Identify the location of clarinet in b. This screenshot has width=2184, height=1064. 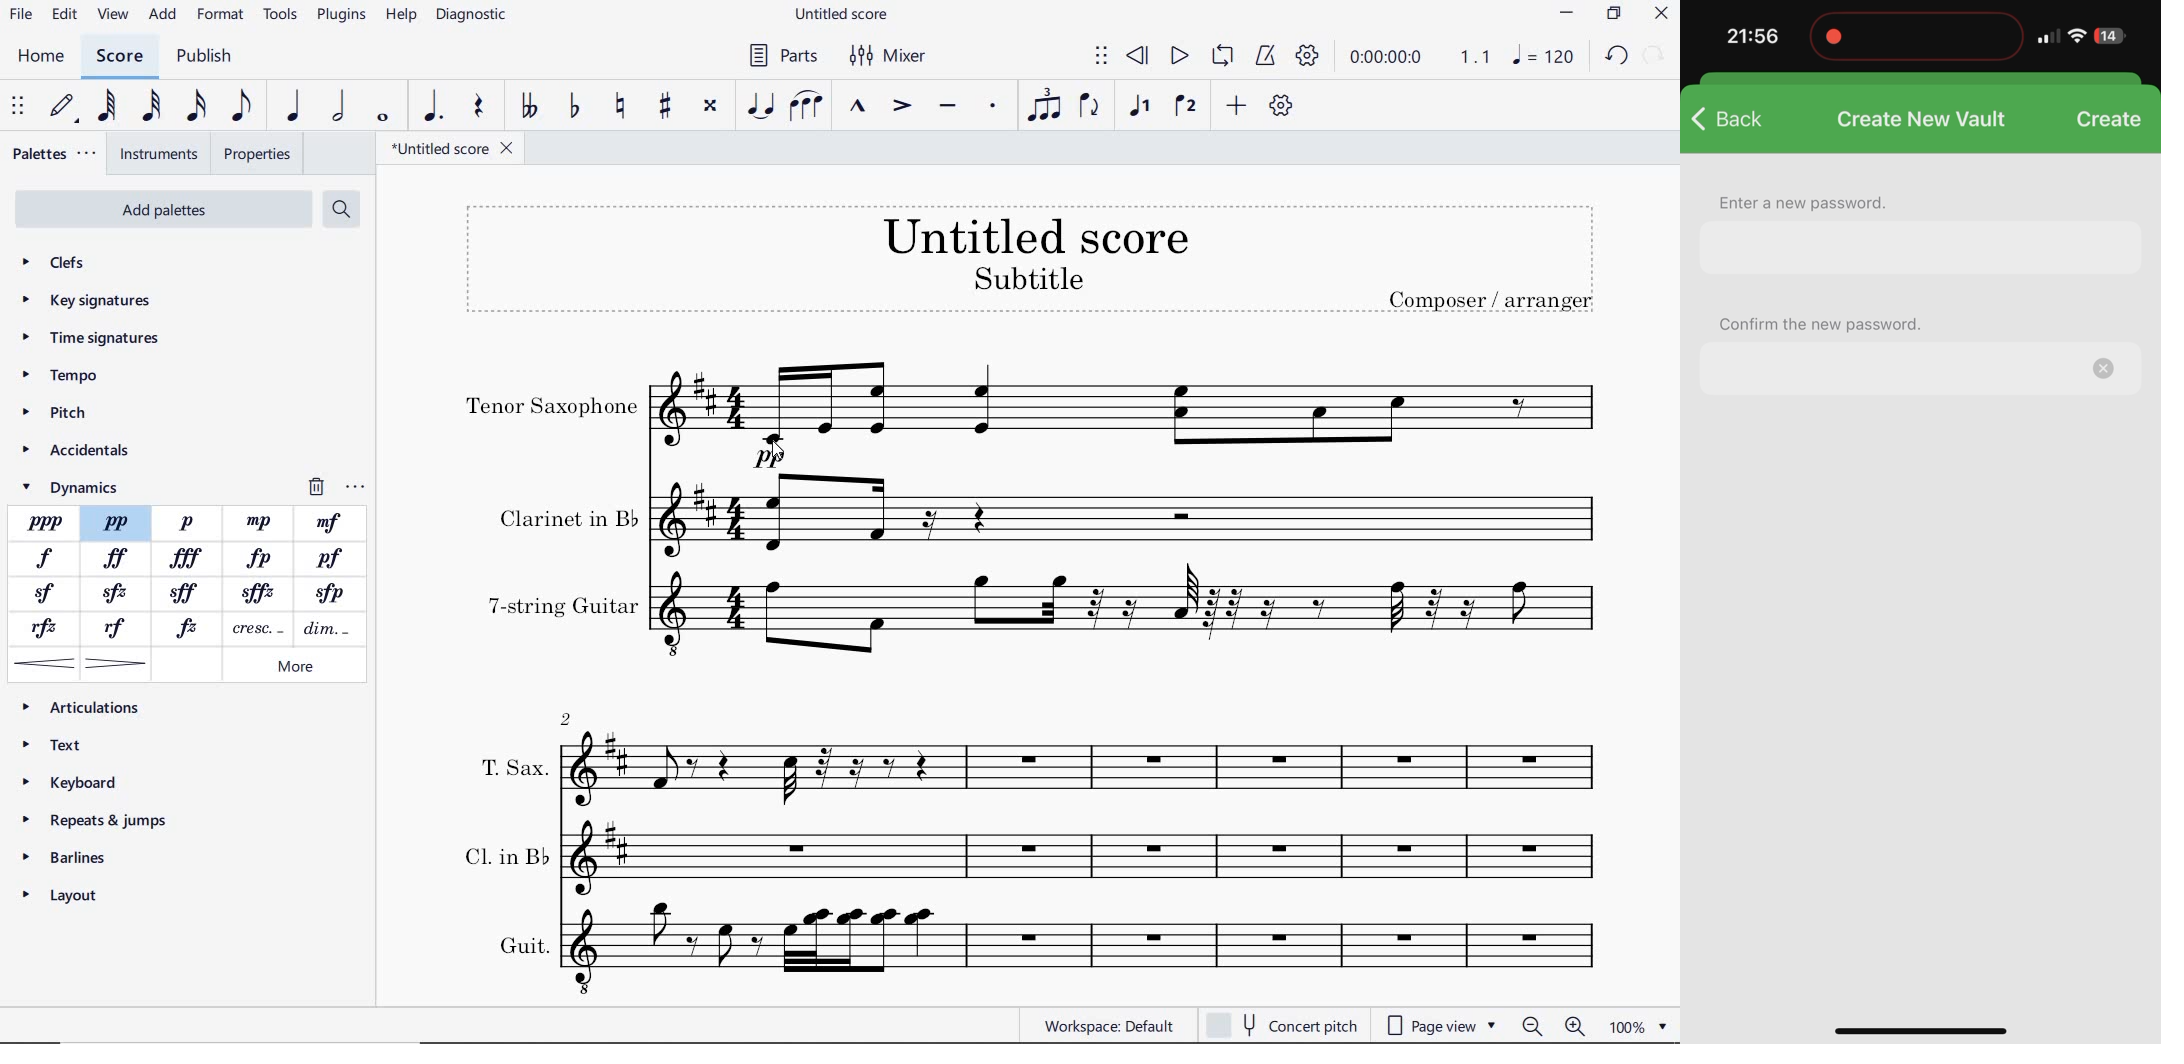
(1132, 515).